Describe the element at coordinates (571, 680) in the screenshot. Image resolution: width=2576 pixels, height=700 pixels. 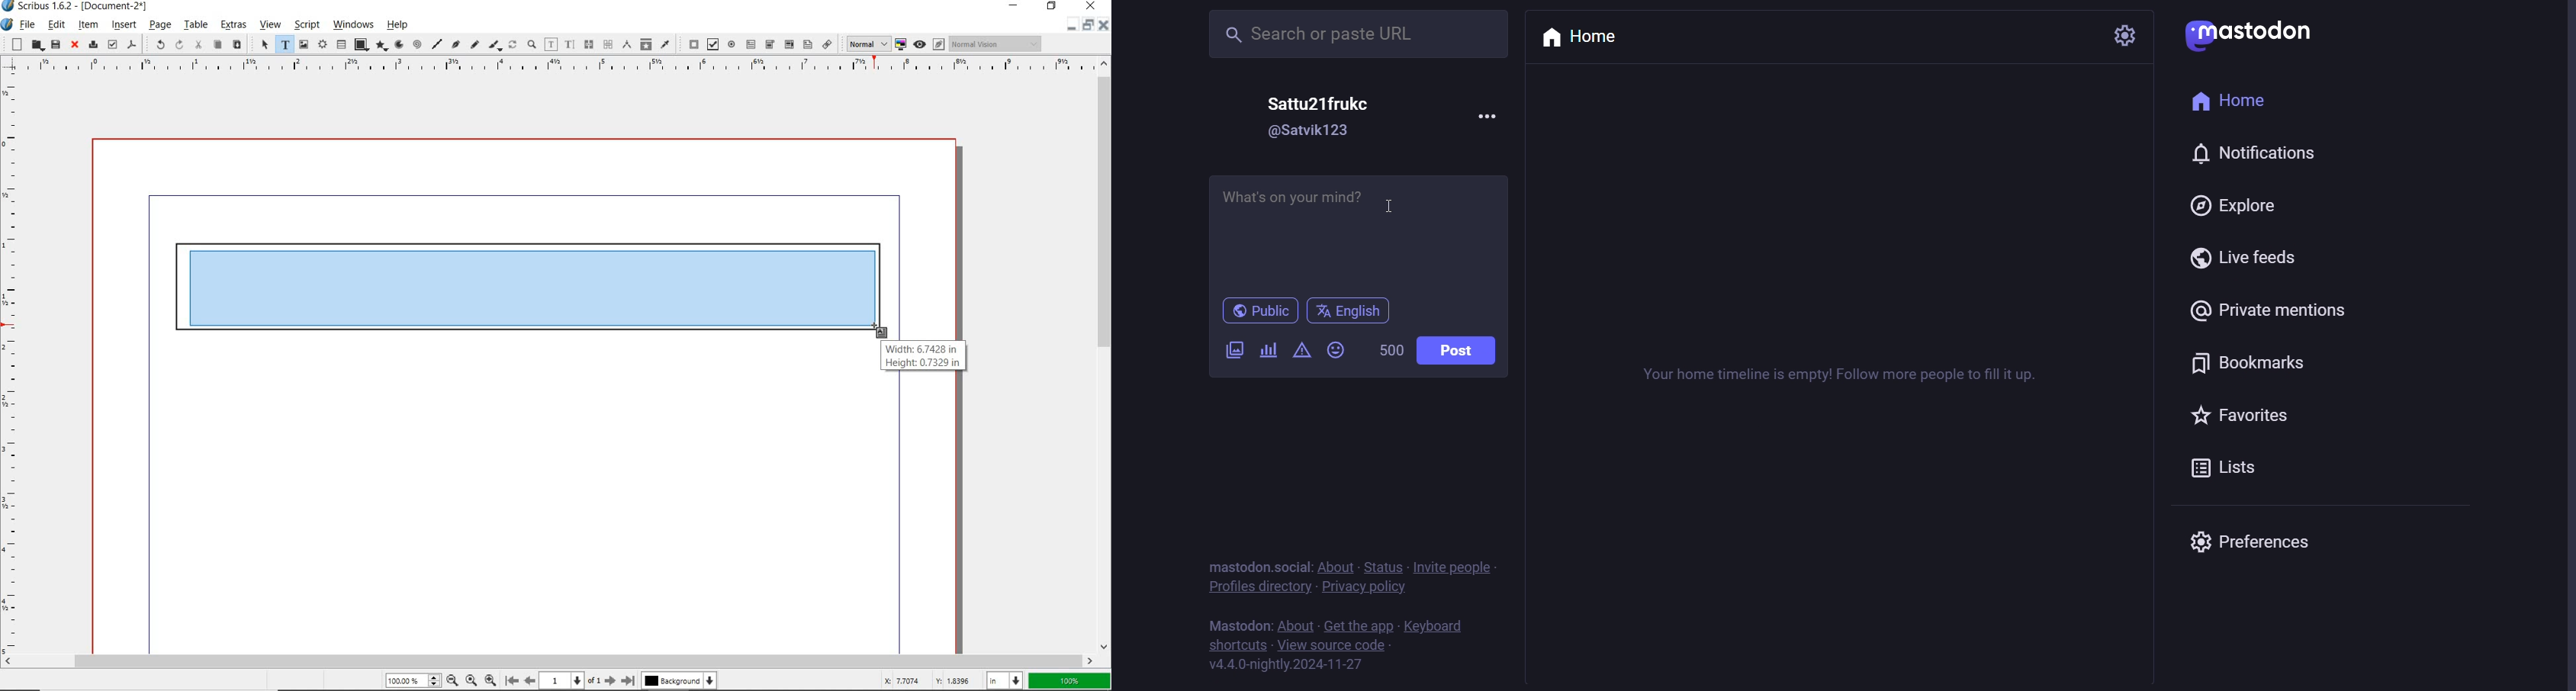
I see `current page` at that location.